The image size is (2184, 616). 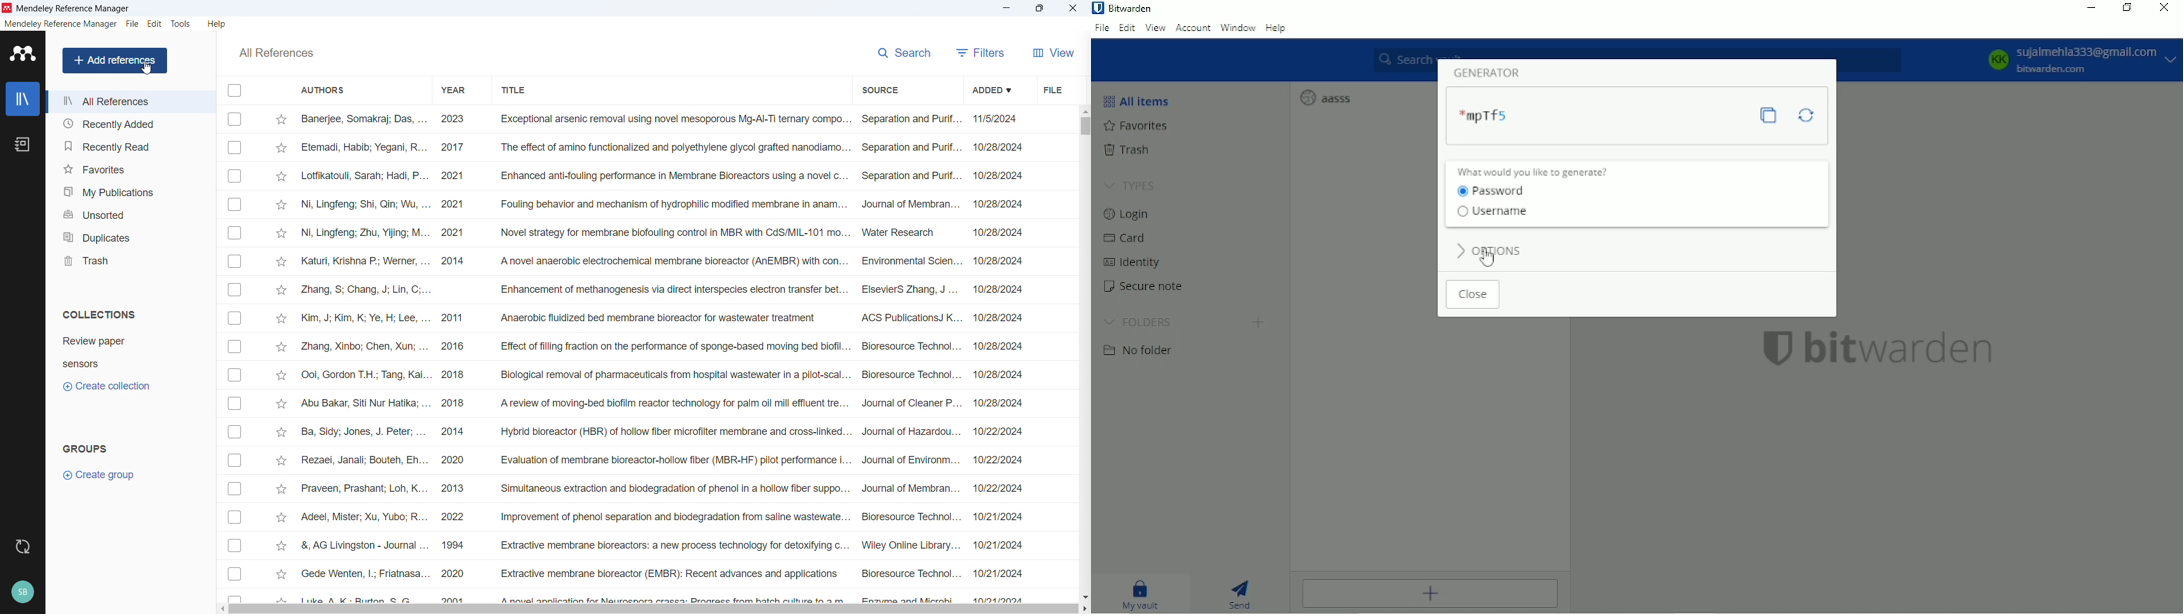 I want to click on Unsorted , so click(x=131, y=213).